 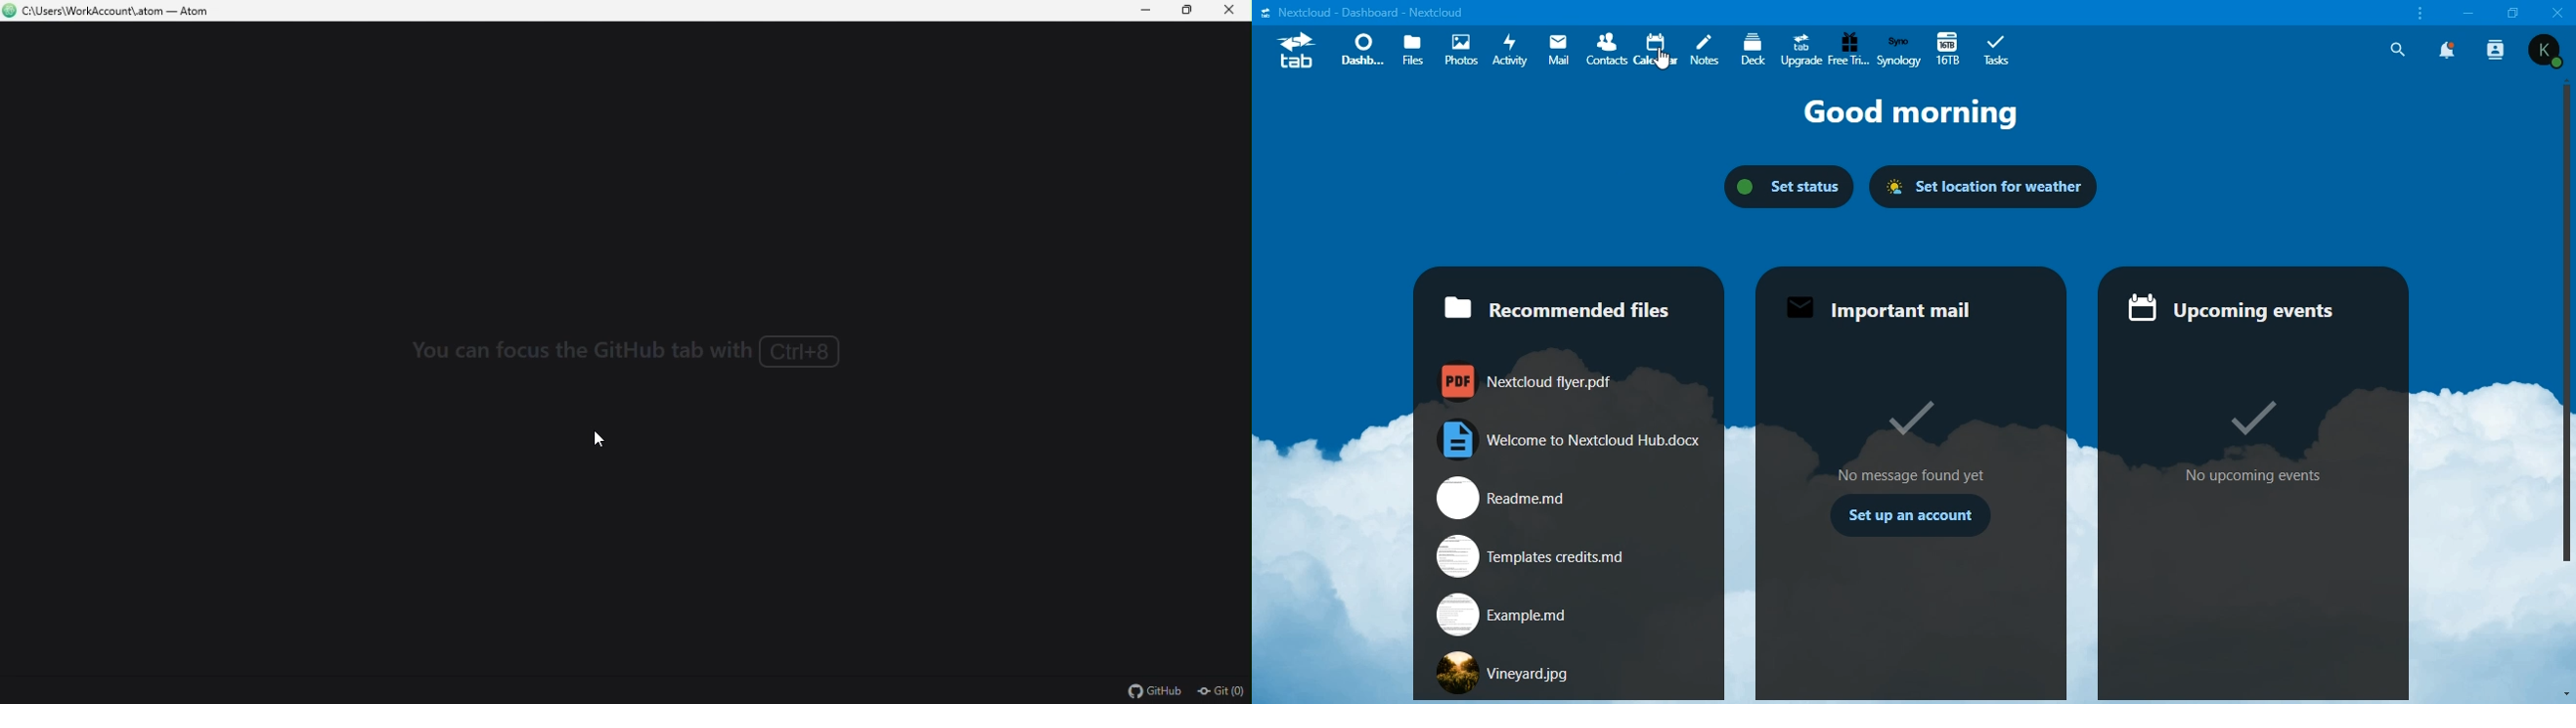 What do you see at coordinates (1143, 11) in the screenshot?
I see `minimize` at bounding box center [1143, 11].